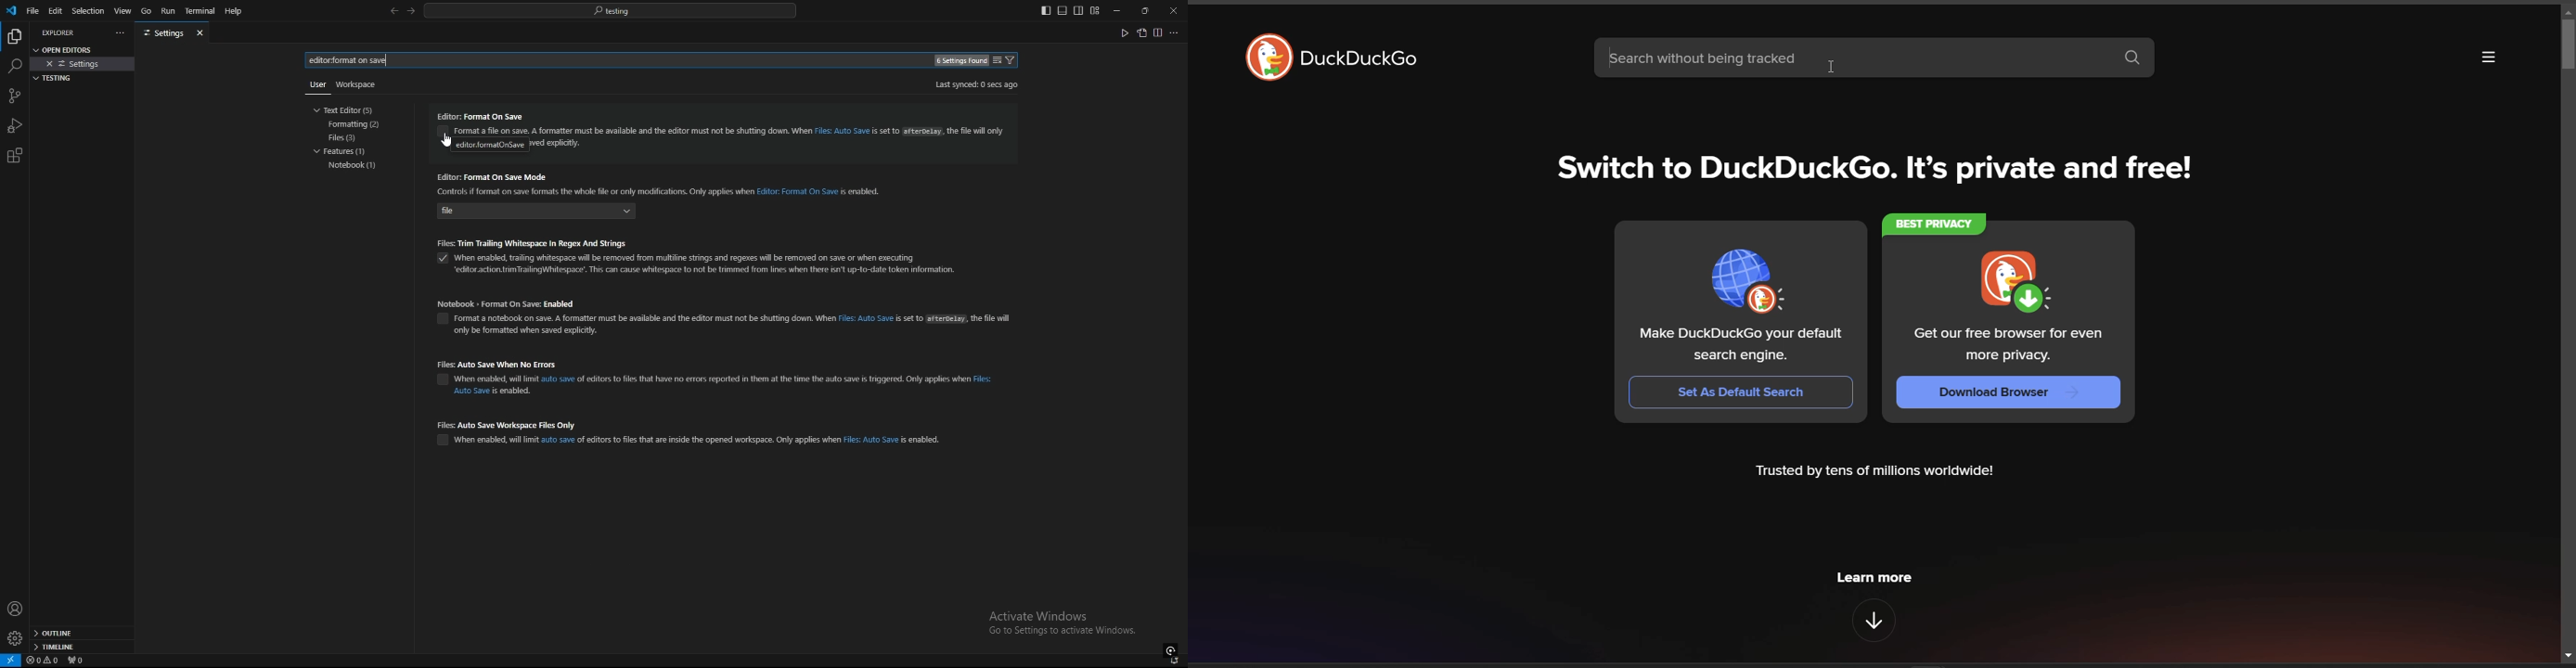 The image size is (2576, 672). I want to click on profile, so click(15, 609).